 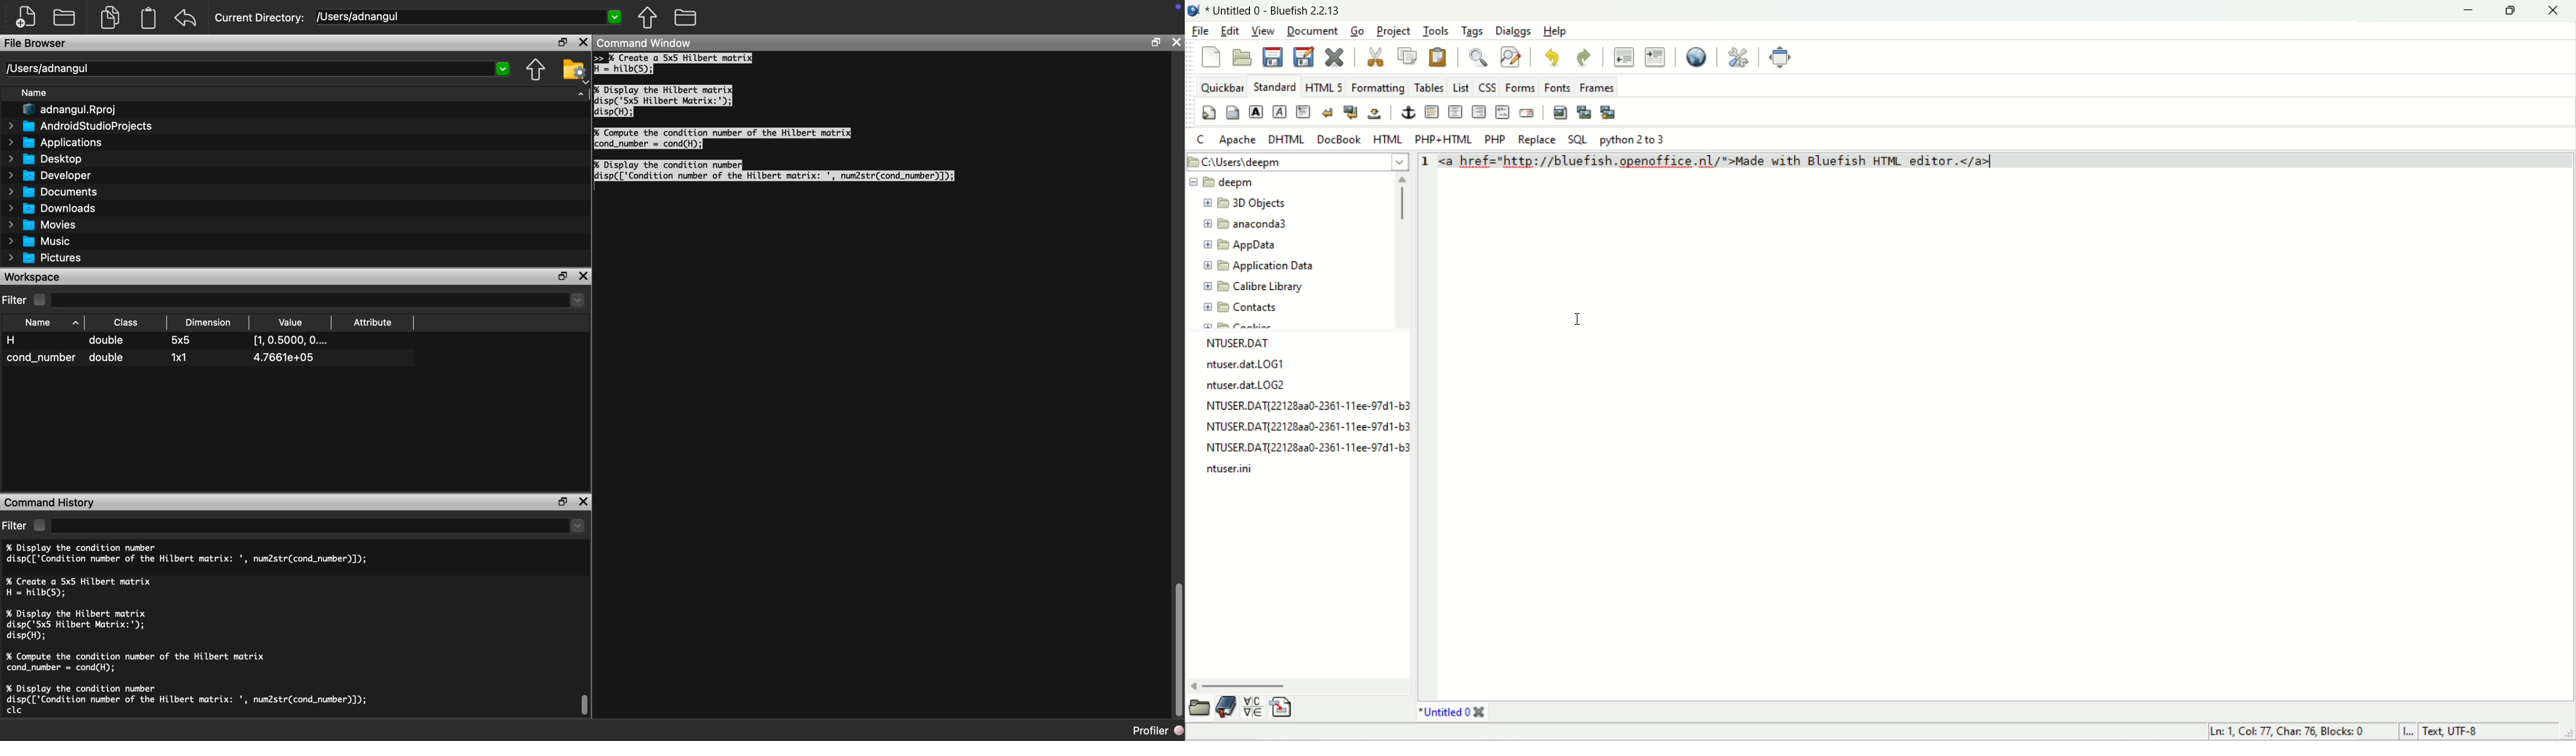 I want to click on project, so click(x=1394, y=30).